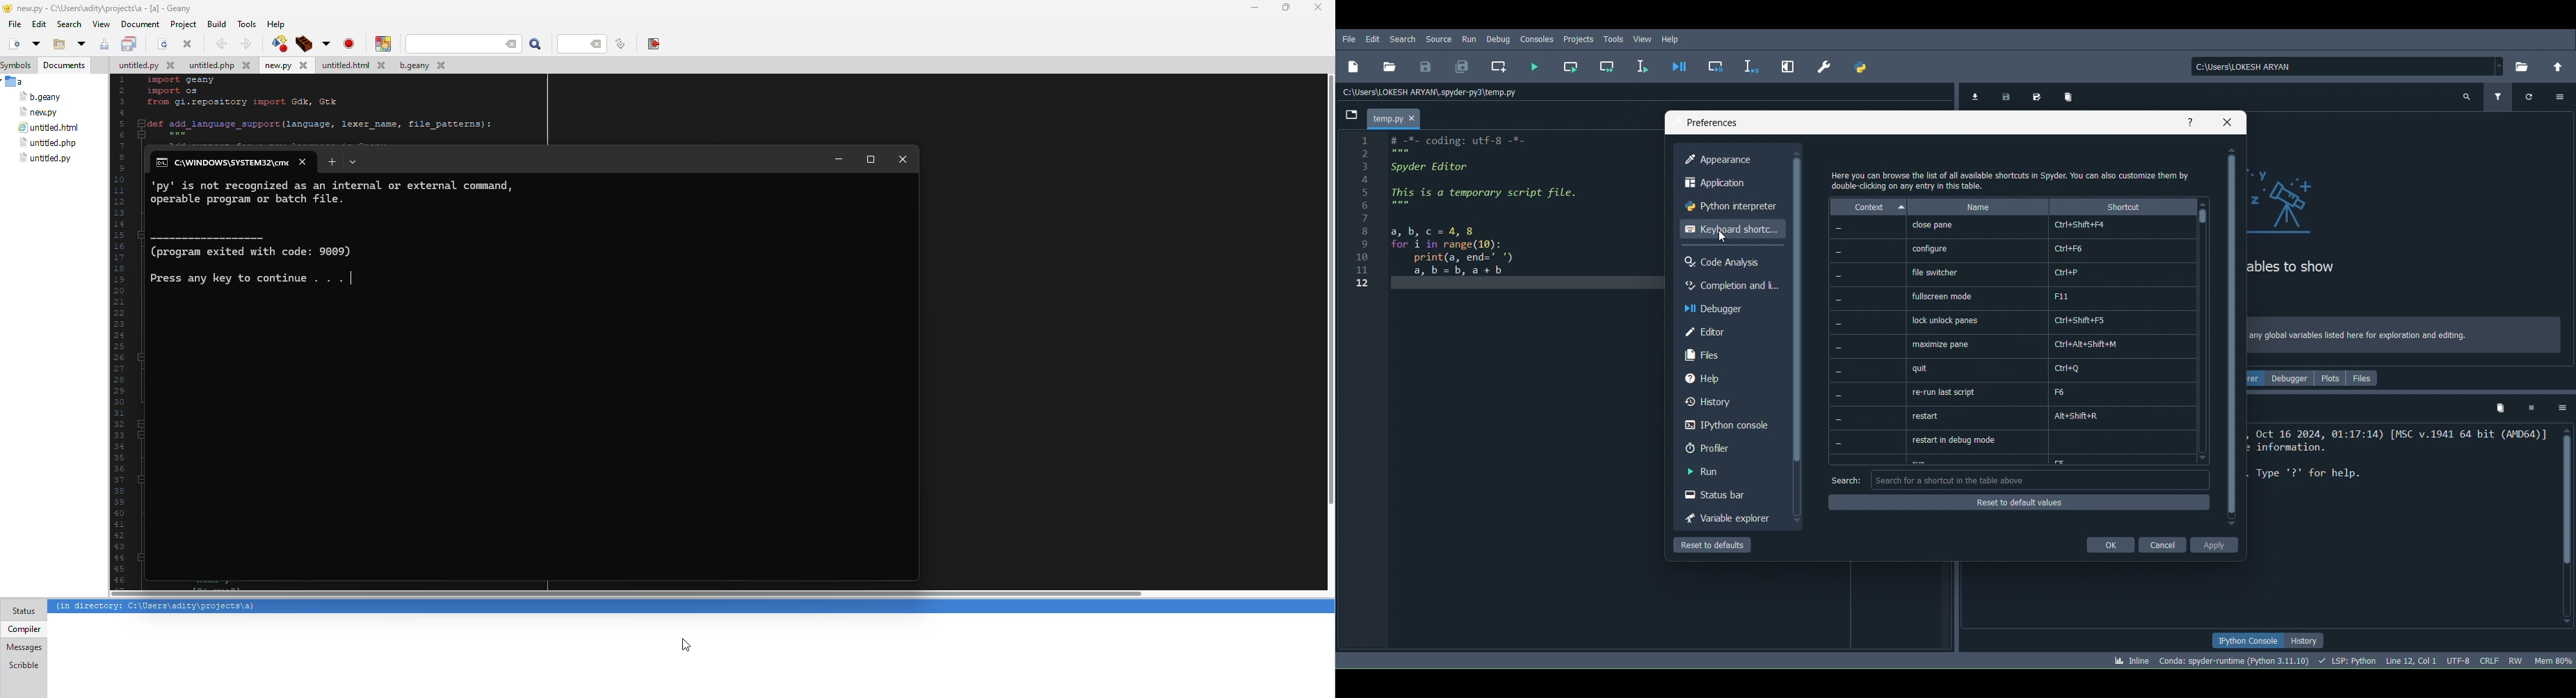 This screenshot has width=2576, height=700. What do you see at coordinates (1349, 39) in the screenshot?
I see `File` at bounding box center [1349, 39].